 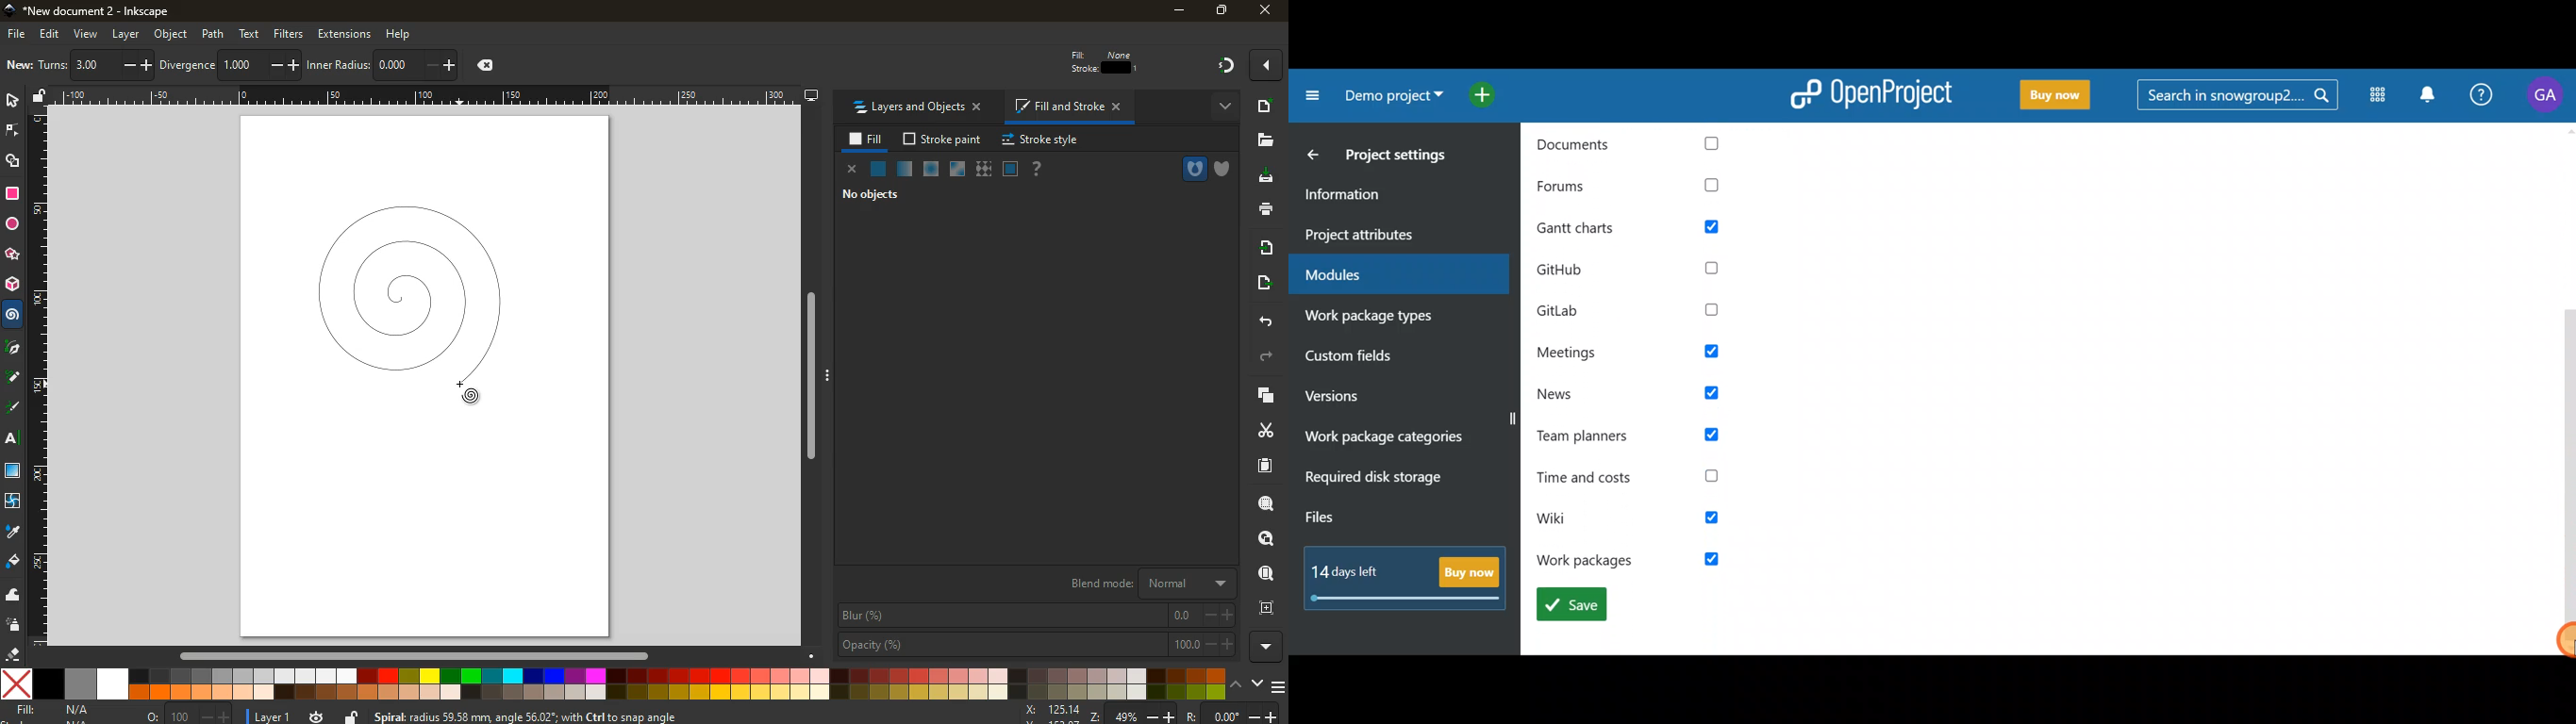 What do you see at coordinates (426, 96) in the screenshot?
I see `` at bounding box center [426, 96].